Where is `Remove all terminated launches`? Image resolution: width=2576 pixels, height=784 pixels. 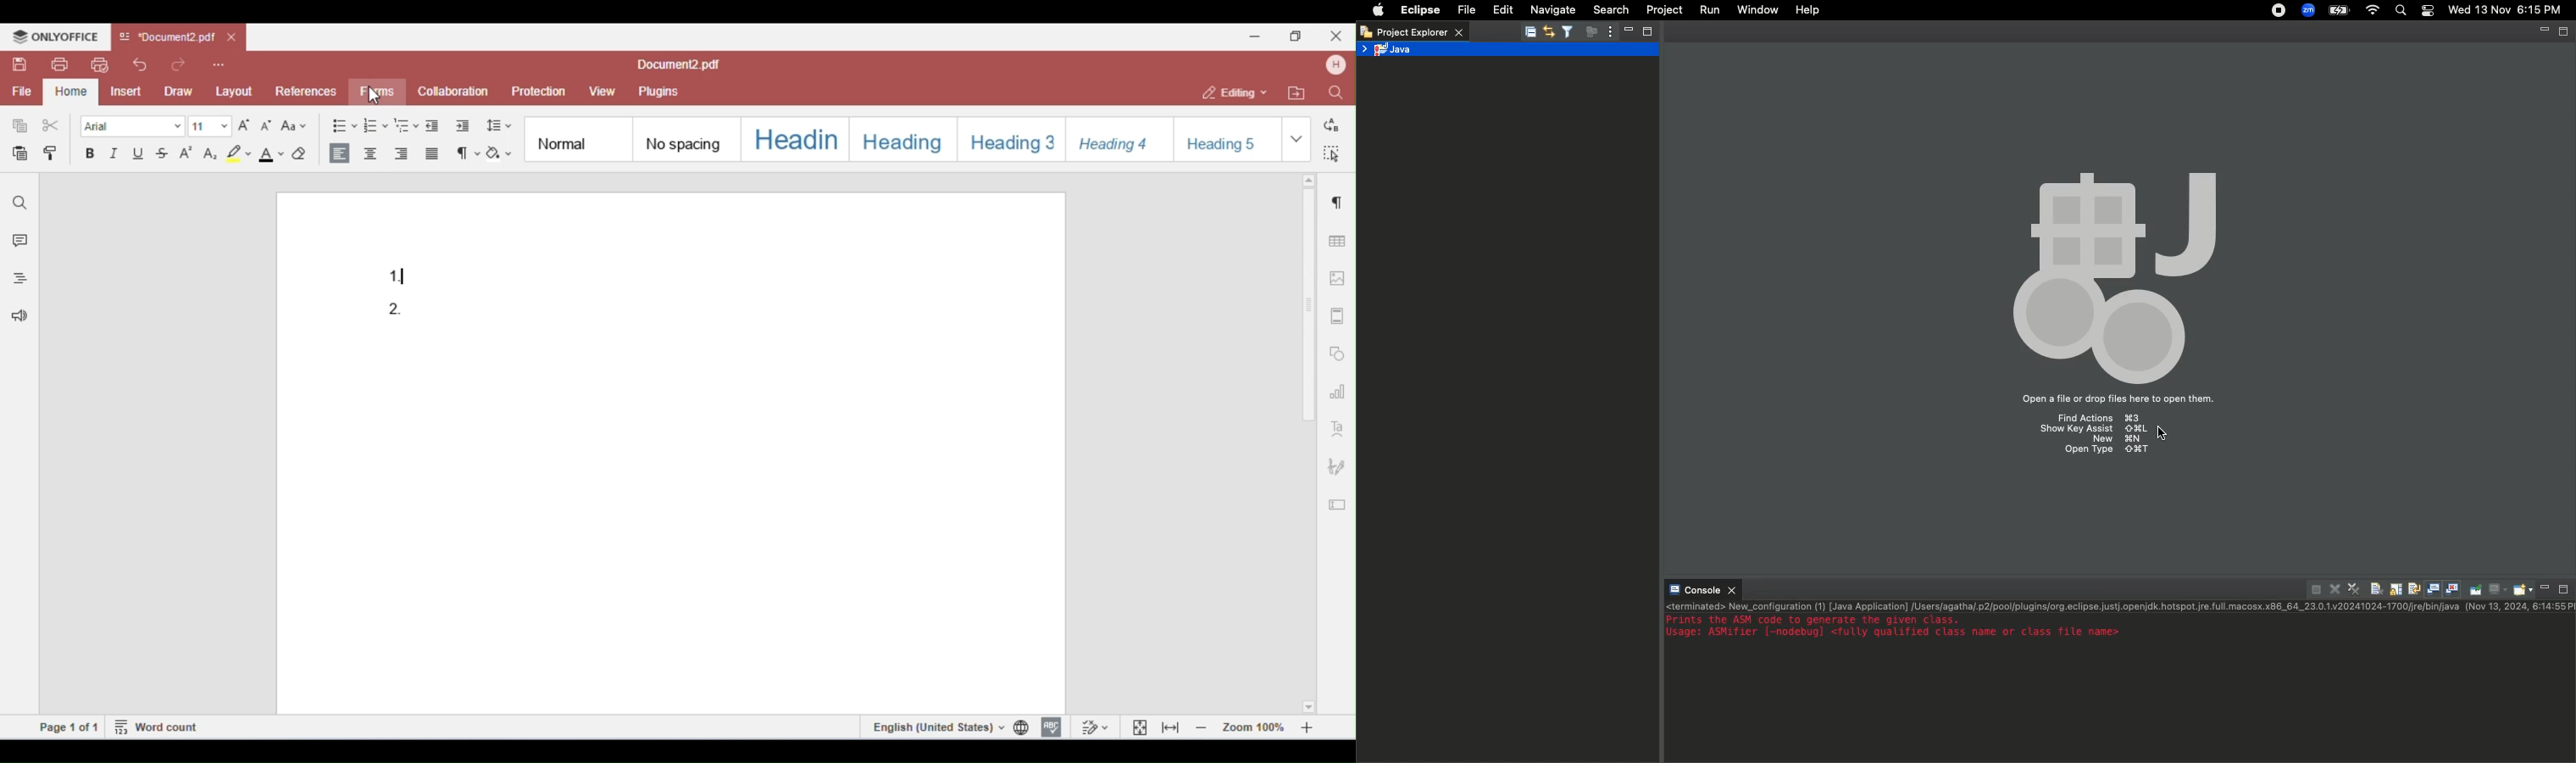
Remove all terminated launches is located at coordinates (2356, 588).